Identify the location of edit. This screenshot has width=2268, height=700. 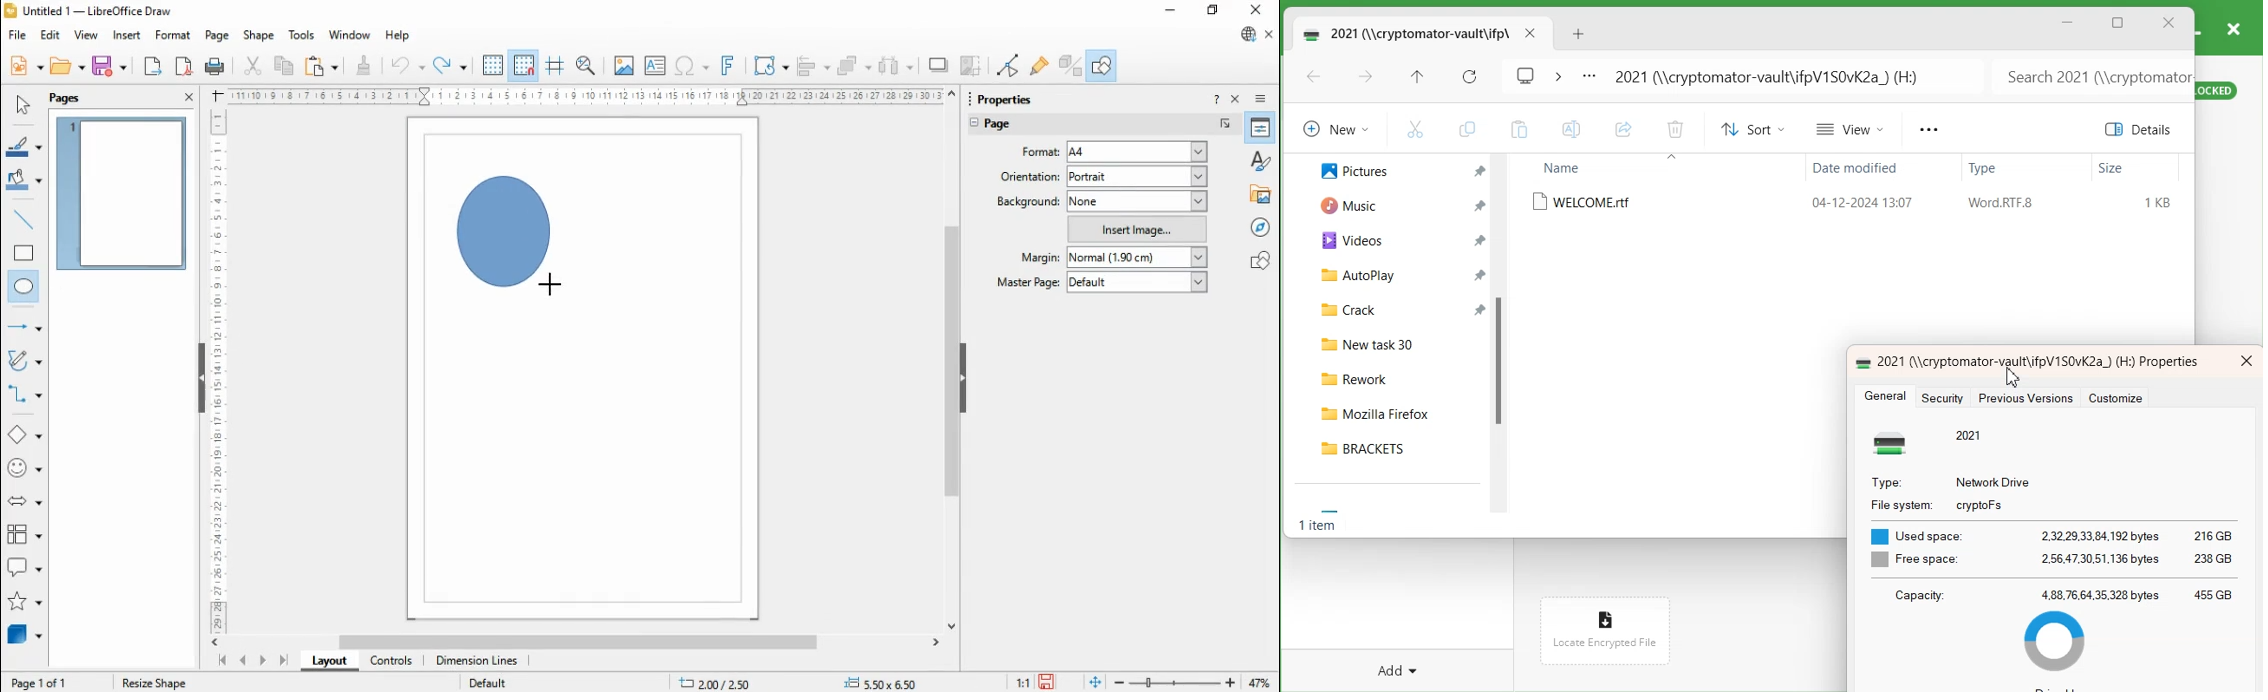
(50, 35).